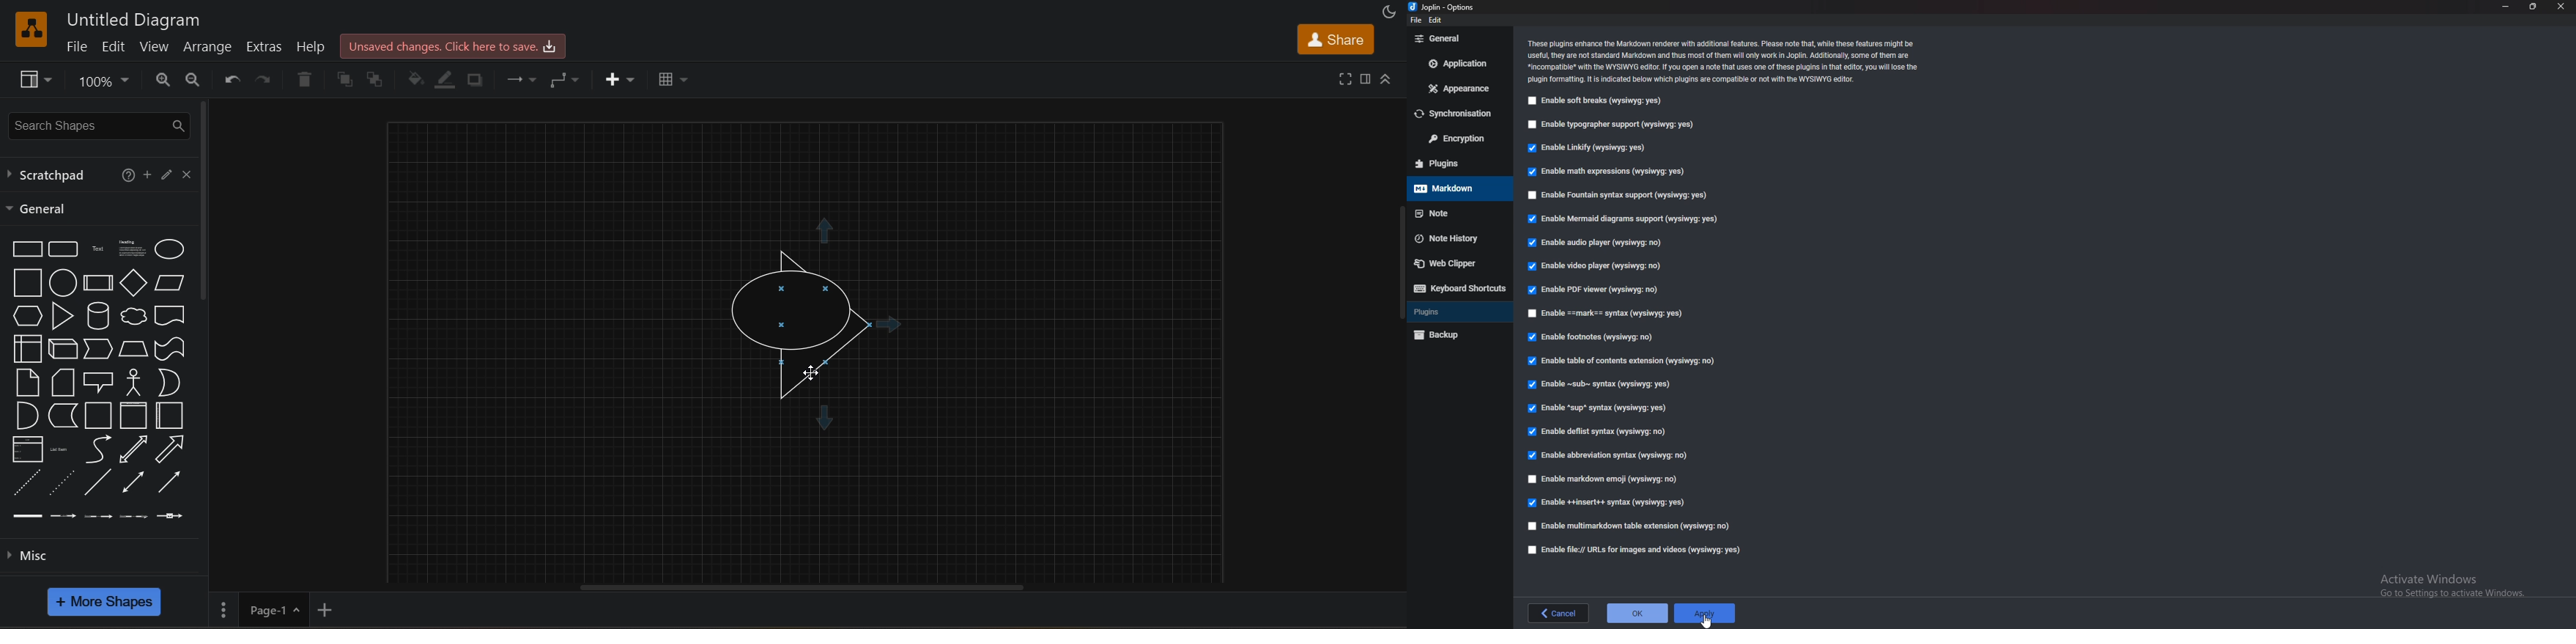  What do you see at coordinates (1456, 335) in the screenshot?
I see `backup` at bounding box center [1456, 335].